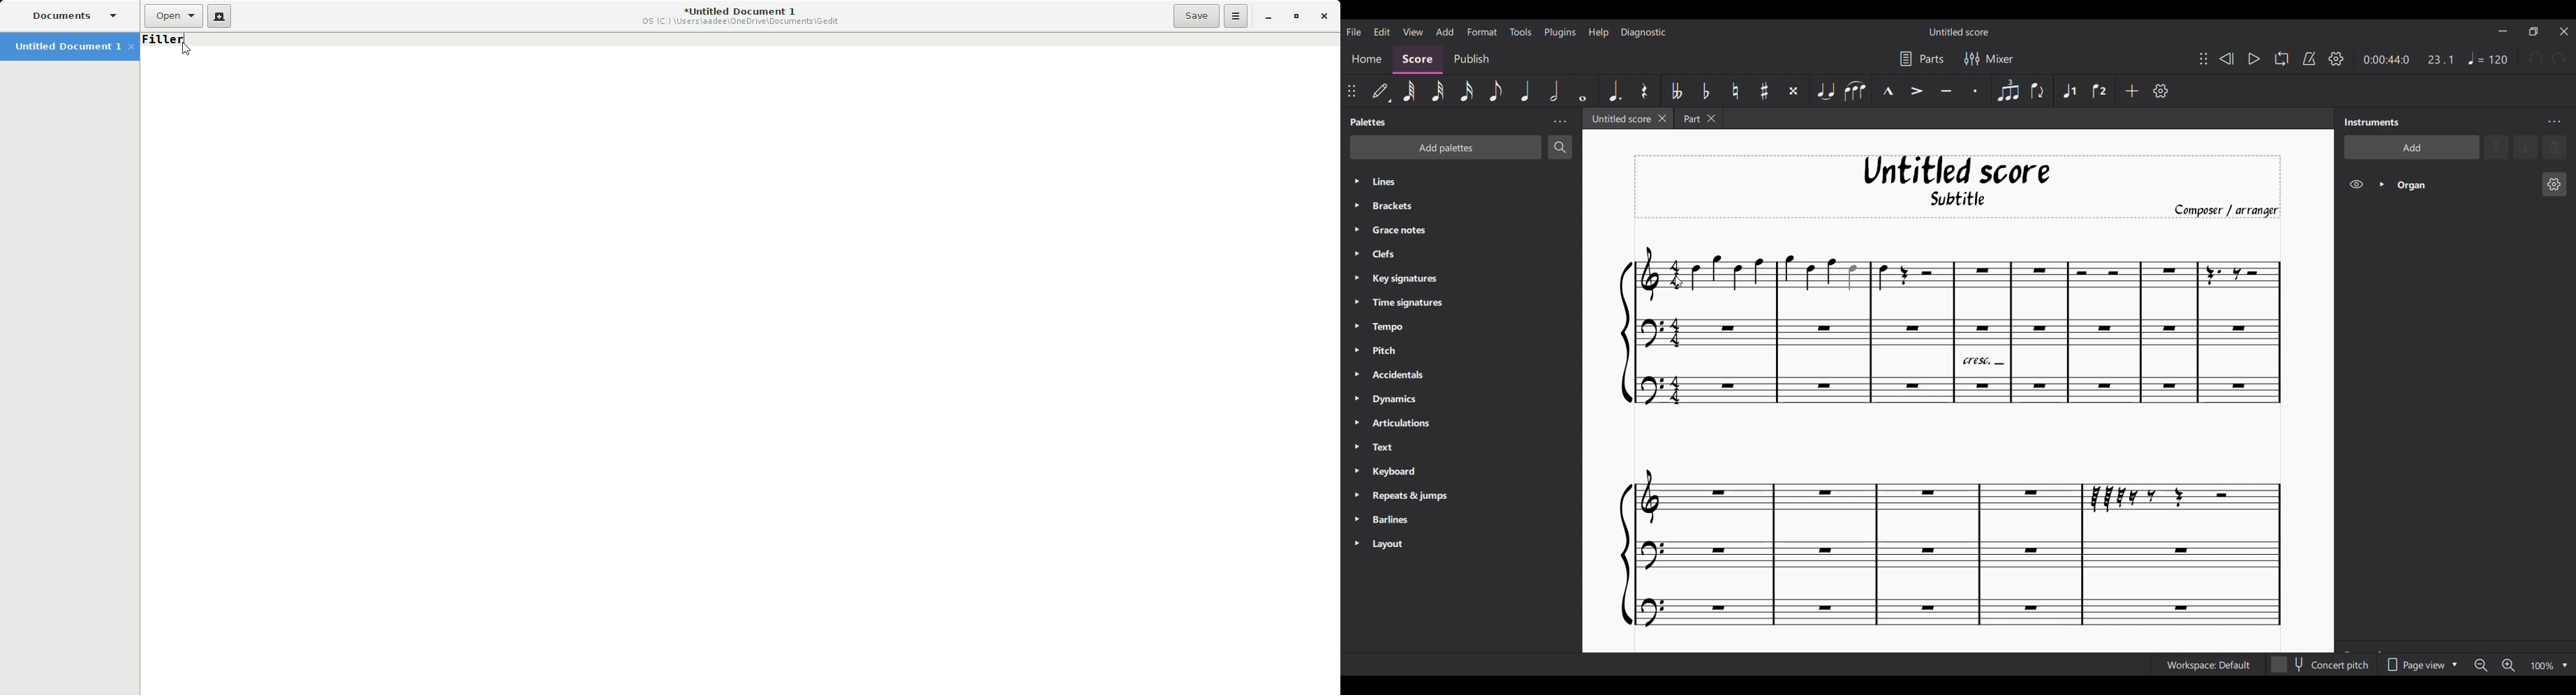  Describe the element at coordinates (1438, 91) in the screenshot. I see `32nd note` at that location.